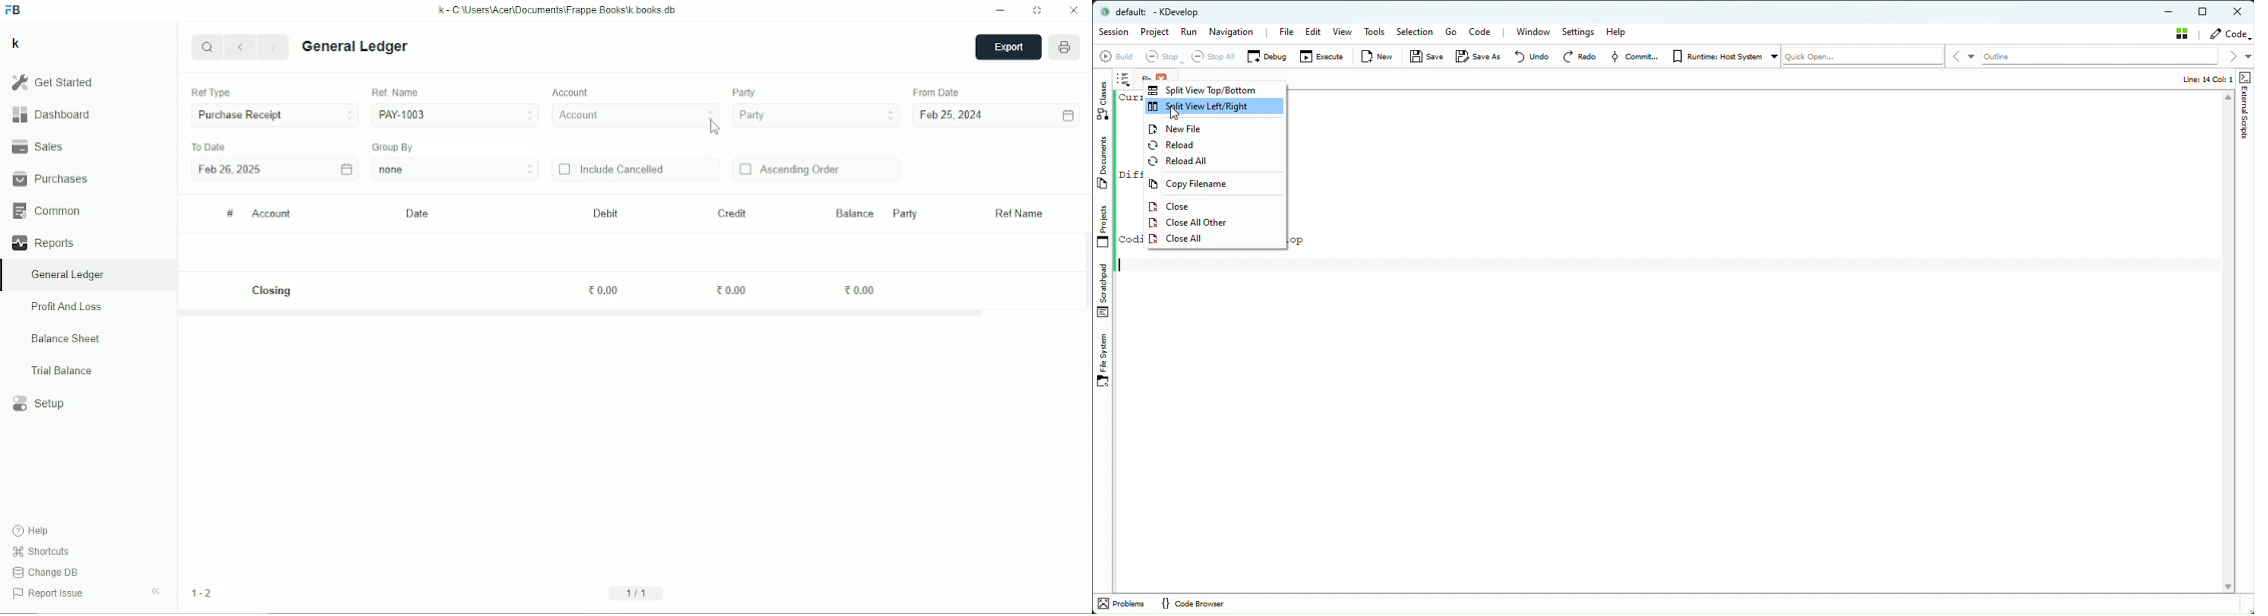  I want to click on Search, so click(207, 46).